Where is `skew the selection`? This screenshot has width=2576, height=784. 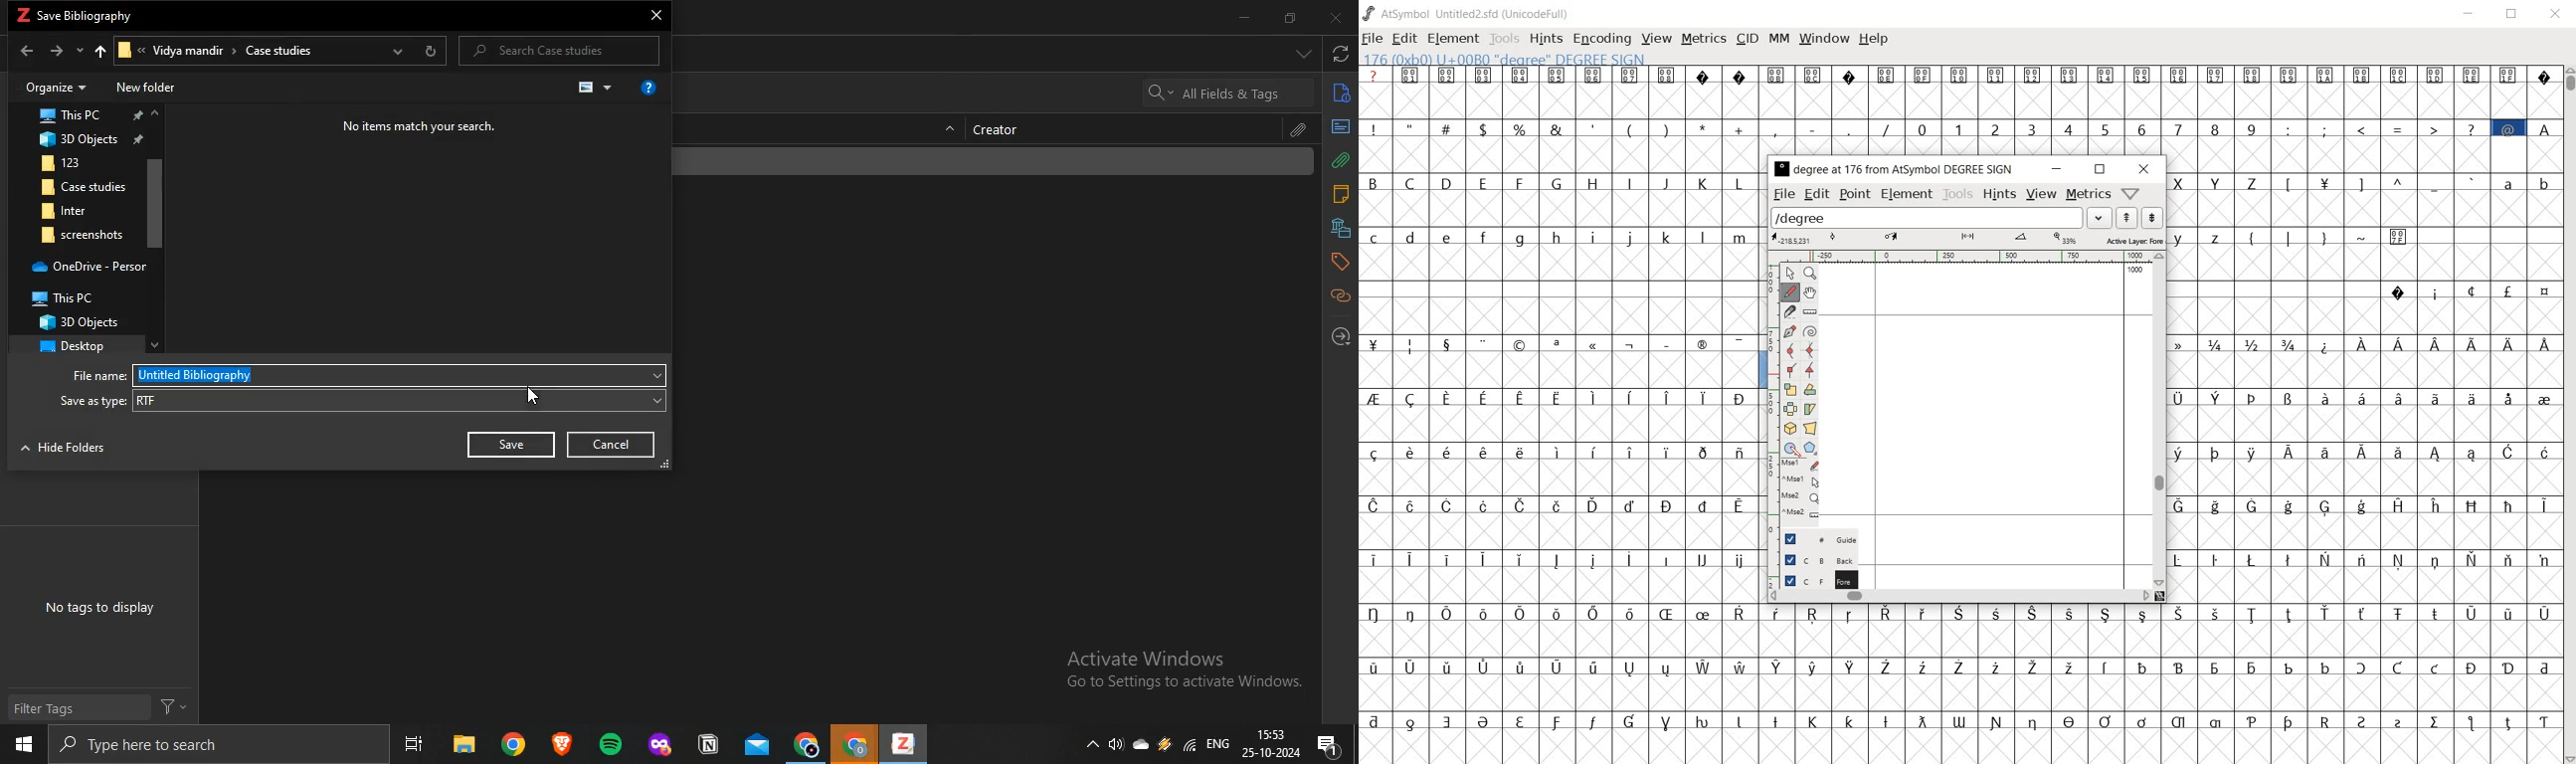 skew the selection is located at coordinates (1810, 409).